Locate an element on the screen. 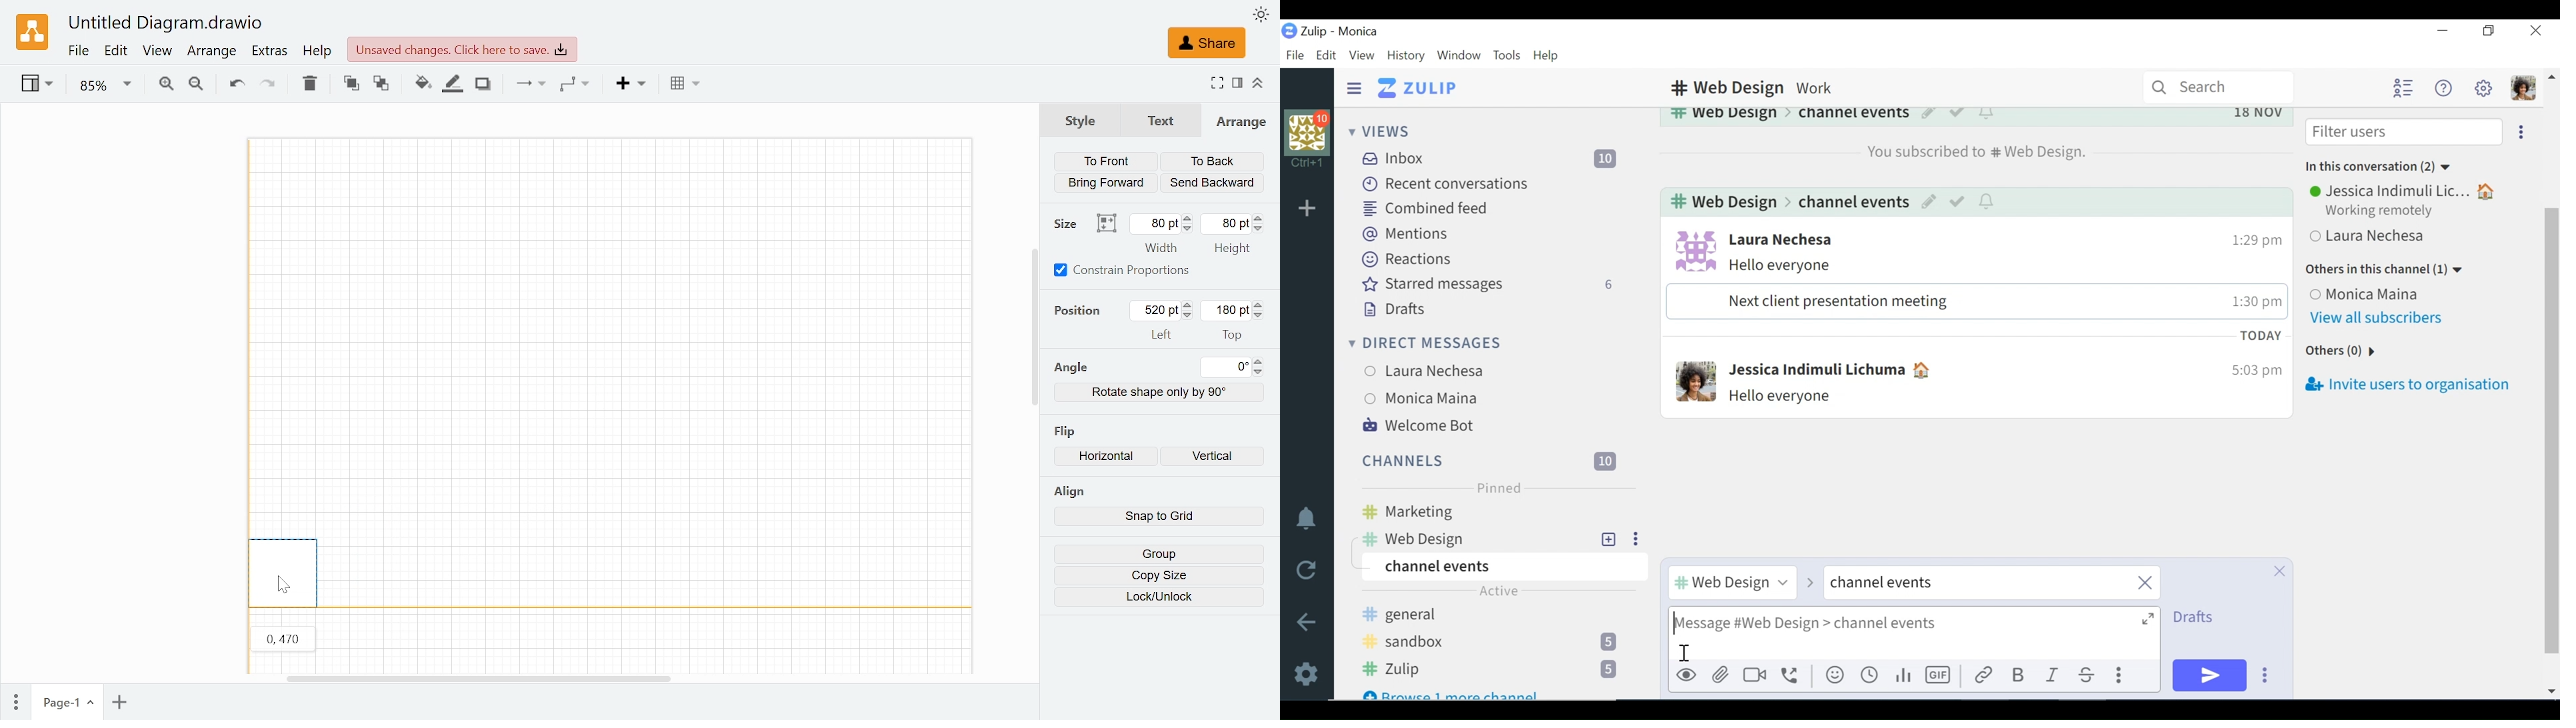 This screenshot has height=728, width=2576. Hide Sidebar is located at coordinates (1354, 87).